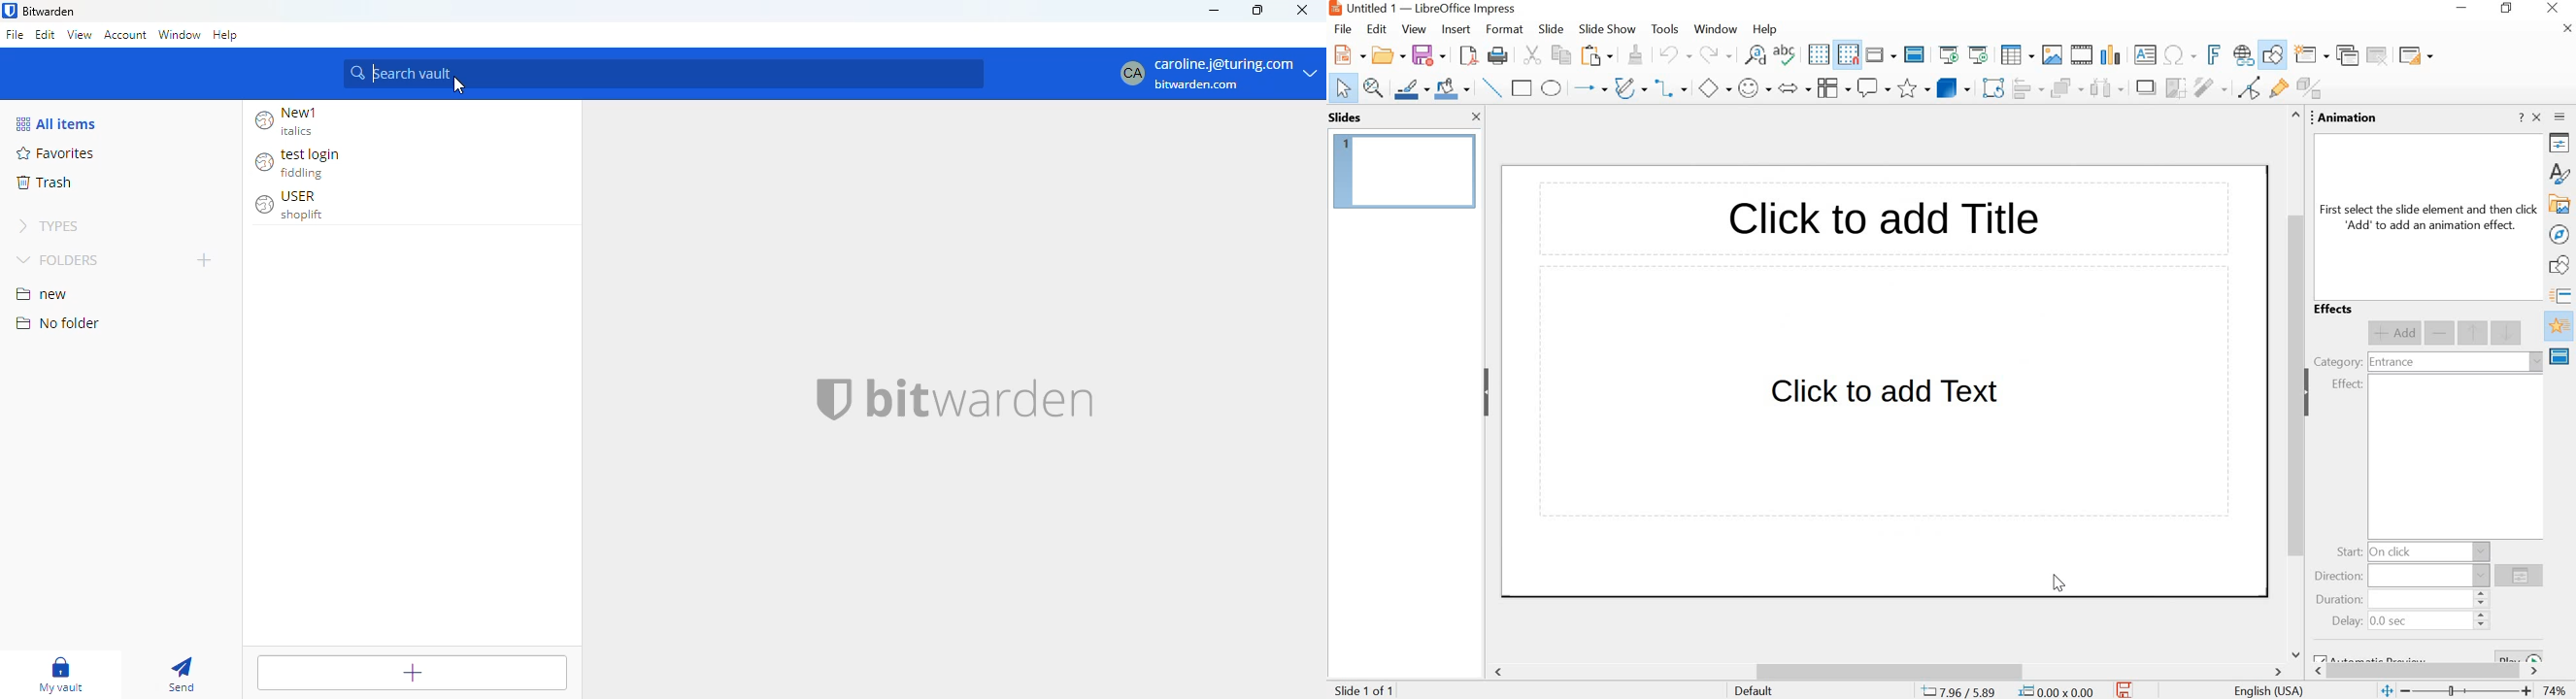  I want to click on slide 1 of 1, so click(1367, 689).